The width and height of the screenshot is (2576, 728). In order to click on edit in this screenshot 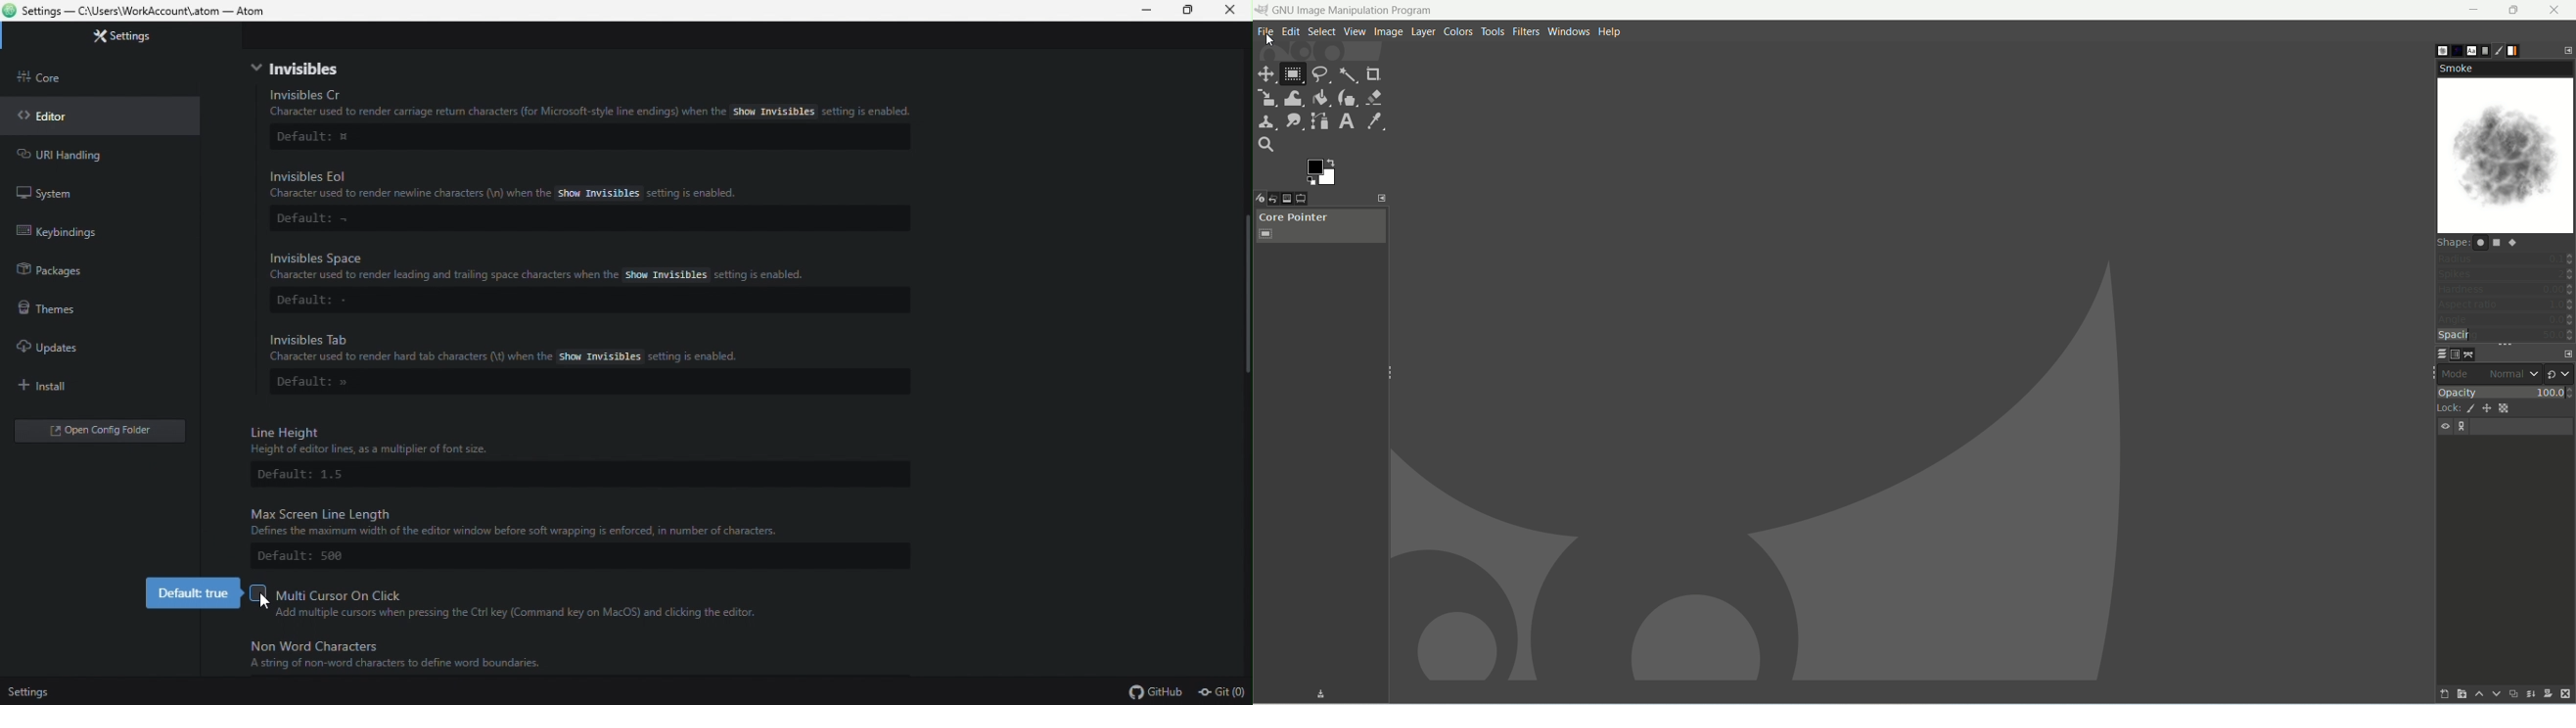, I will do `click(1291, 31)`.